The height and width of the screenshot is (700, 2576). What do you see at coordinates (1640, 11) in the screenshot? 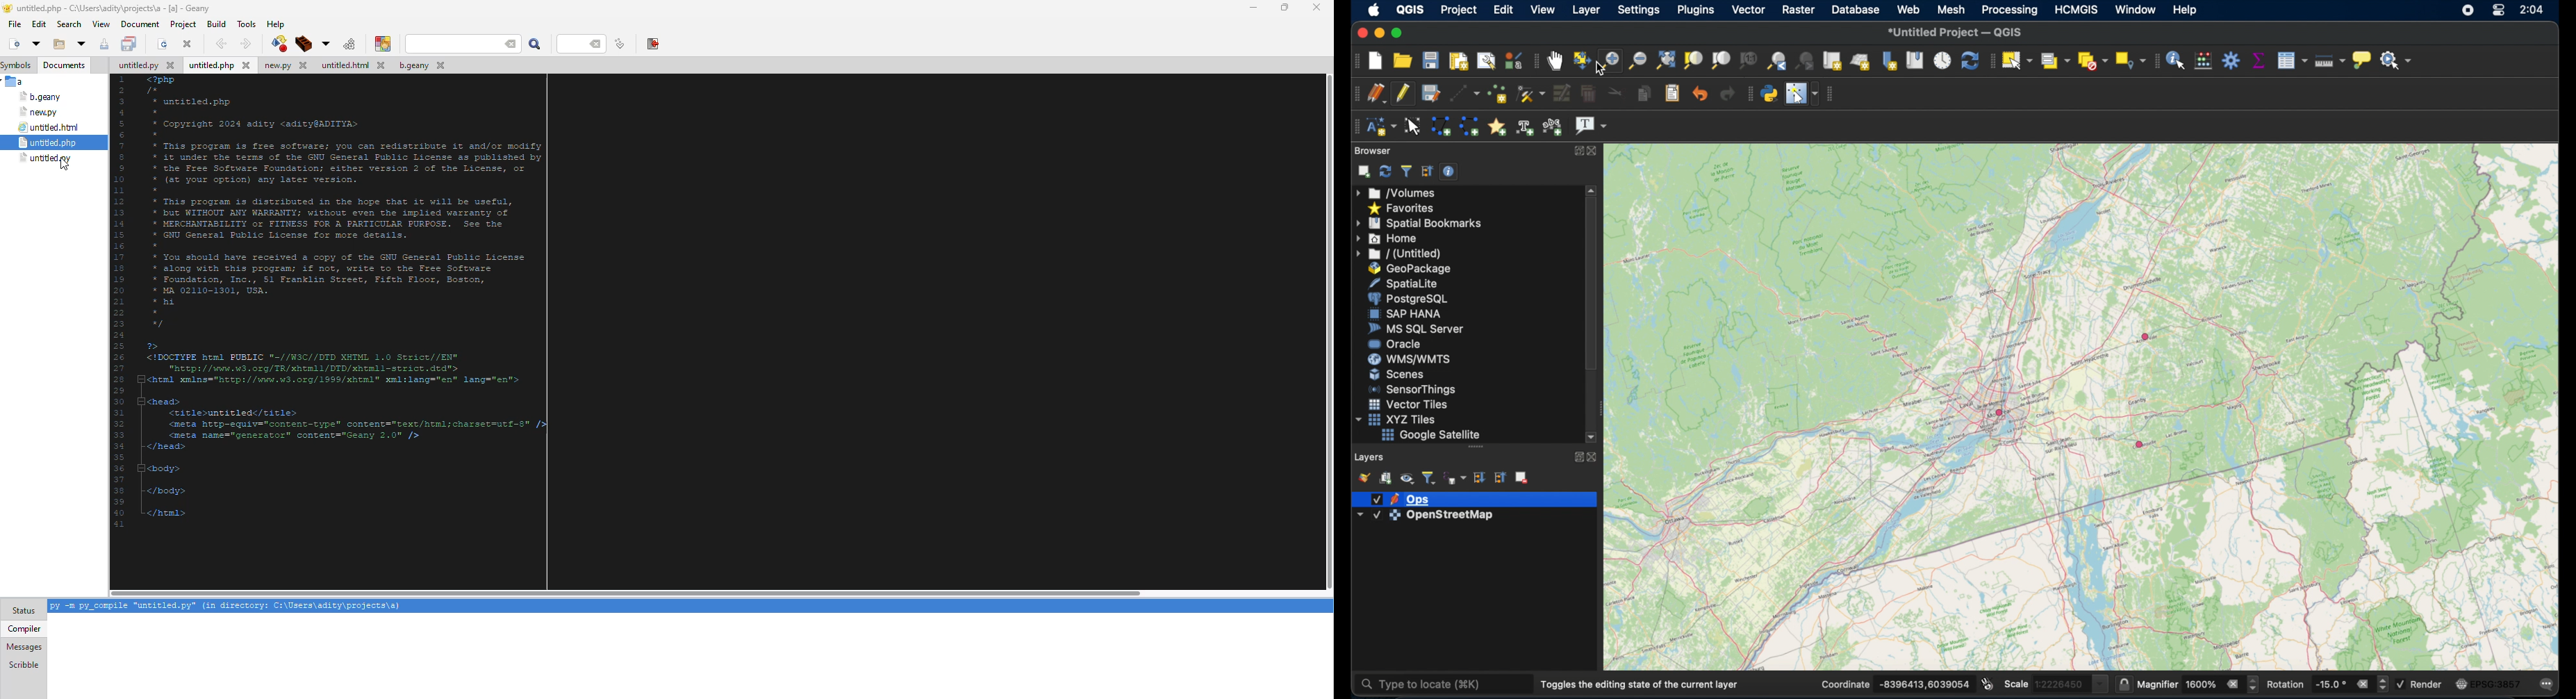
I see `settings` at bounding box center [1640, 11].